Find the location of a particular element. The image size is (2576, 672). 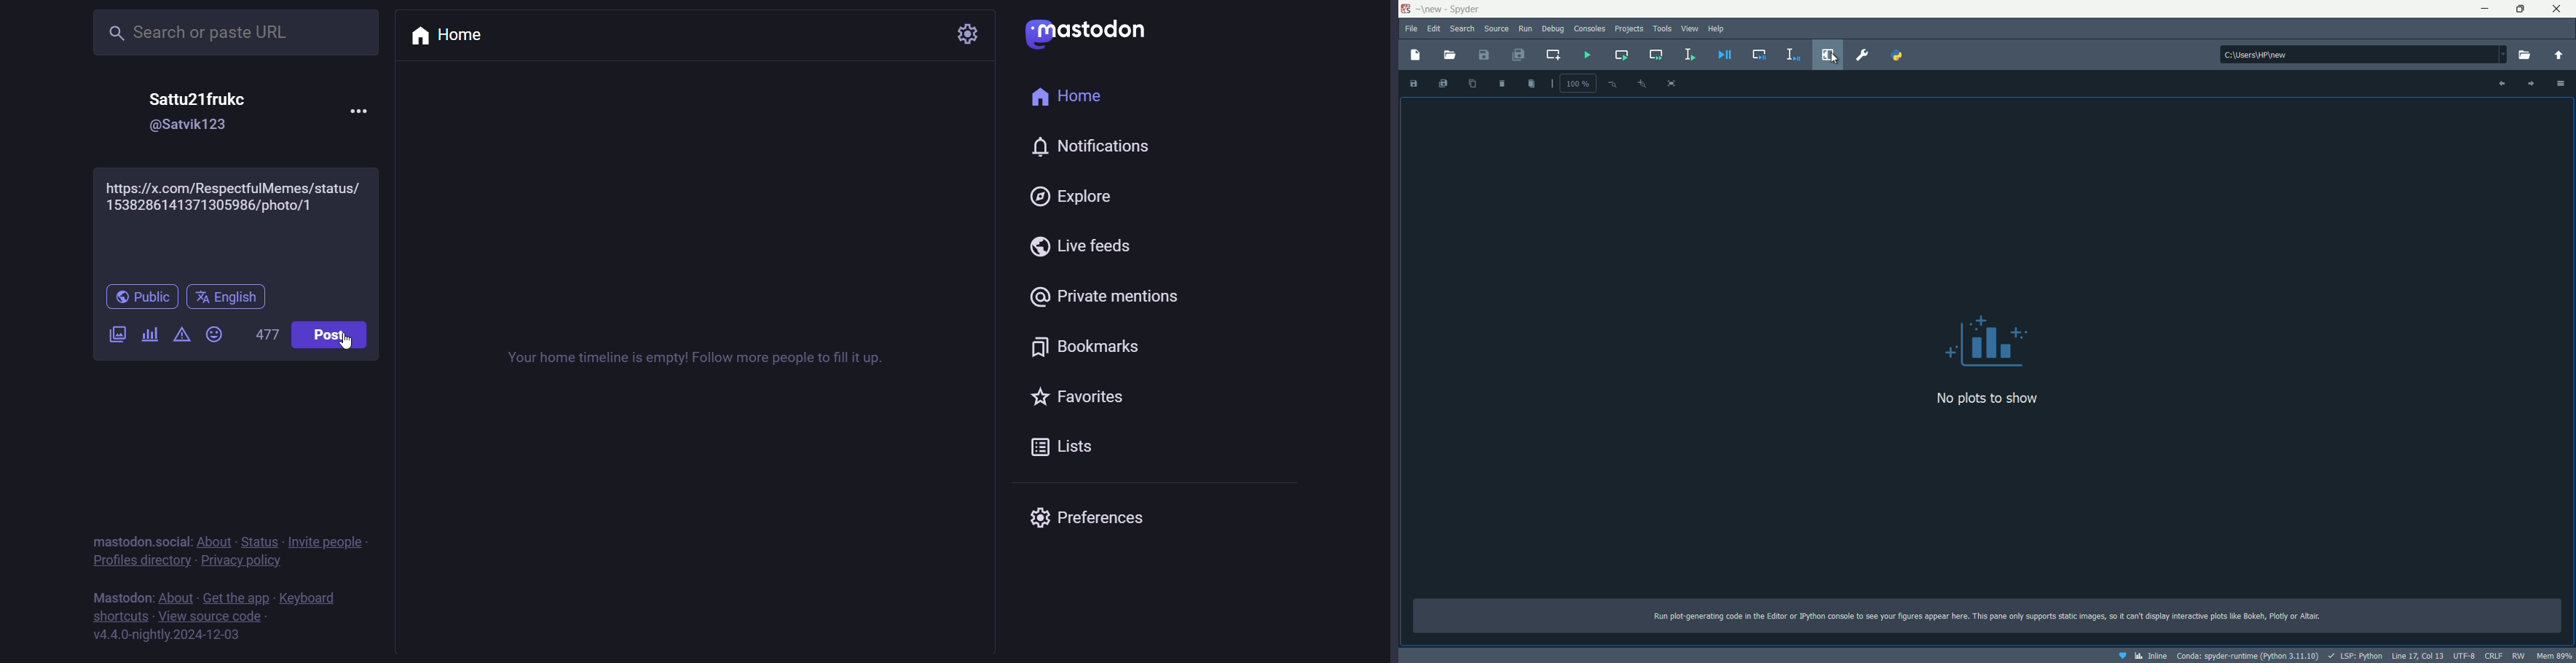

500 is located at coordinates (260, 332).